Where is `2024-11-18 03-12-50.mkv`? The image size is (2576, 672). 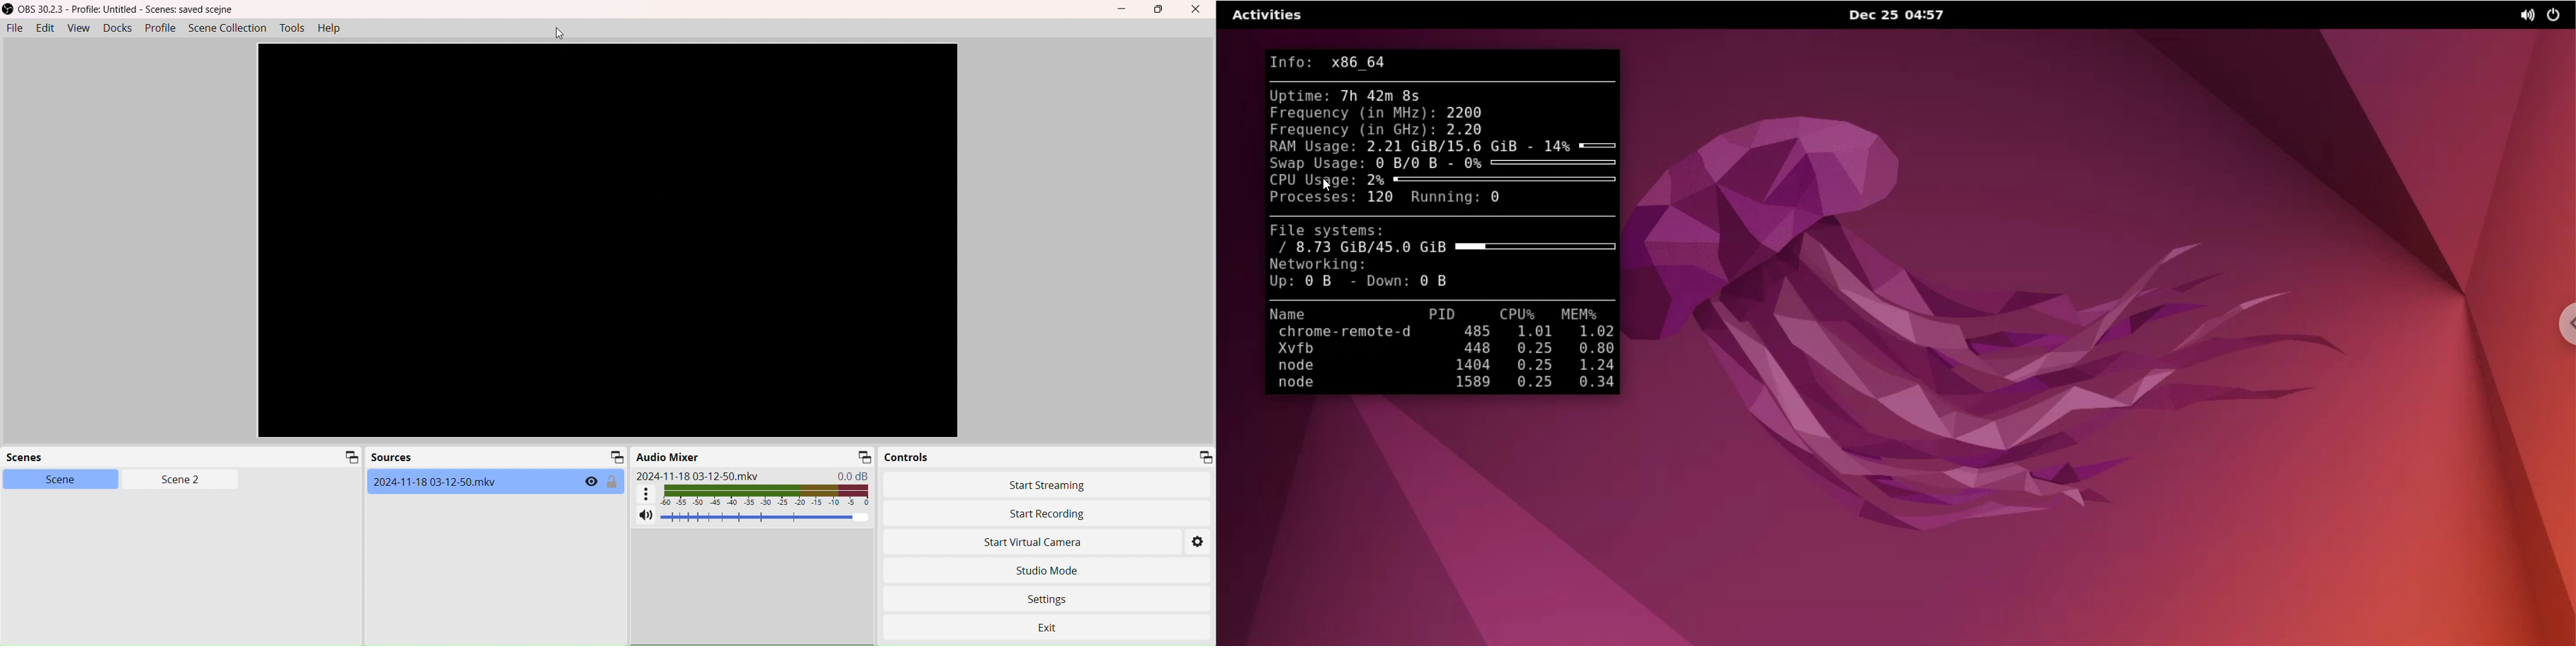
2024-11-18 03-12-50.mkv is located at coordinates (698, 476).